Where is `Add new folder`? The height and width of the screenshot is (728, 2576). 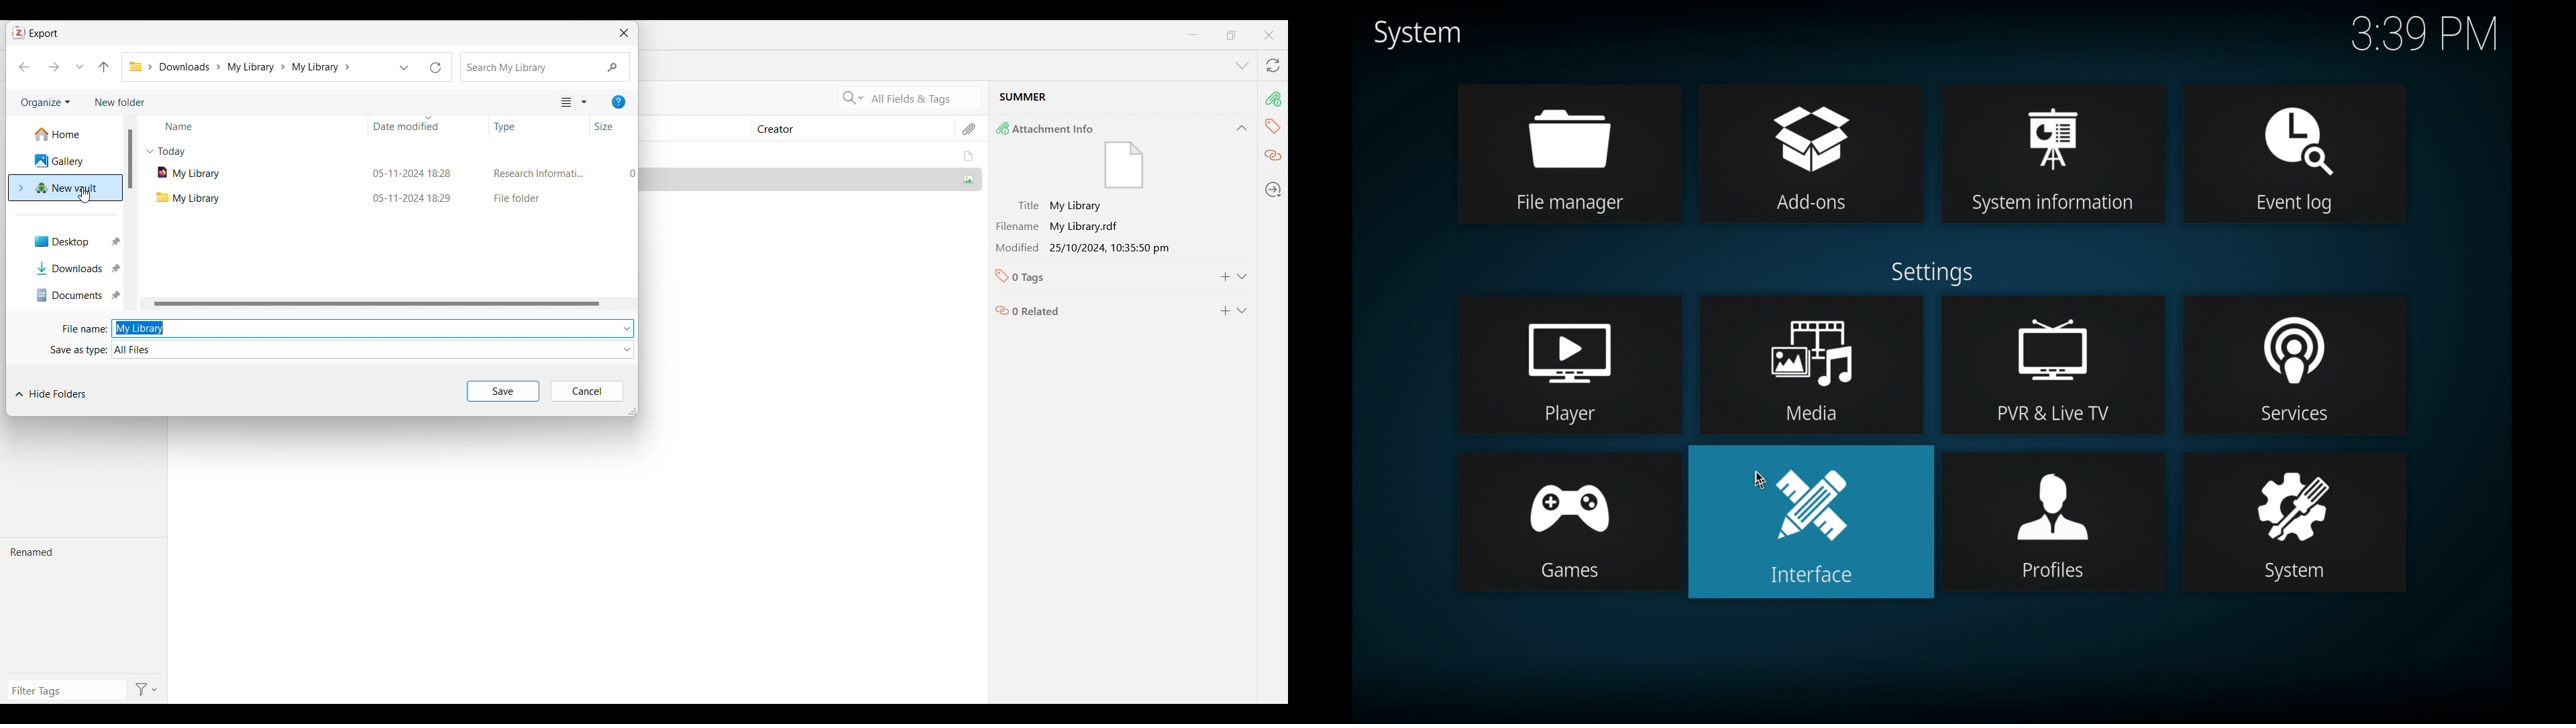 Add new folder is located at coordinates (120, 103).